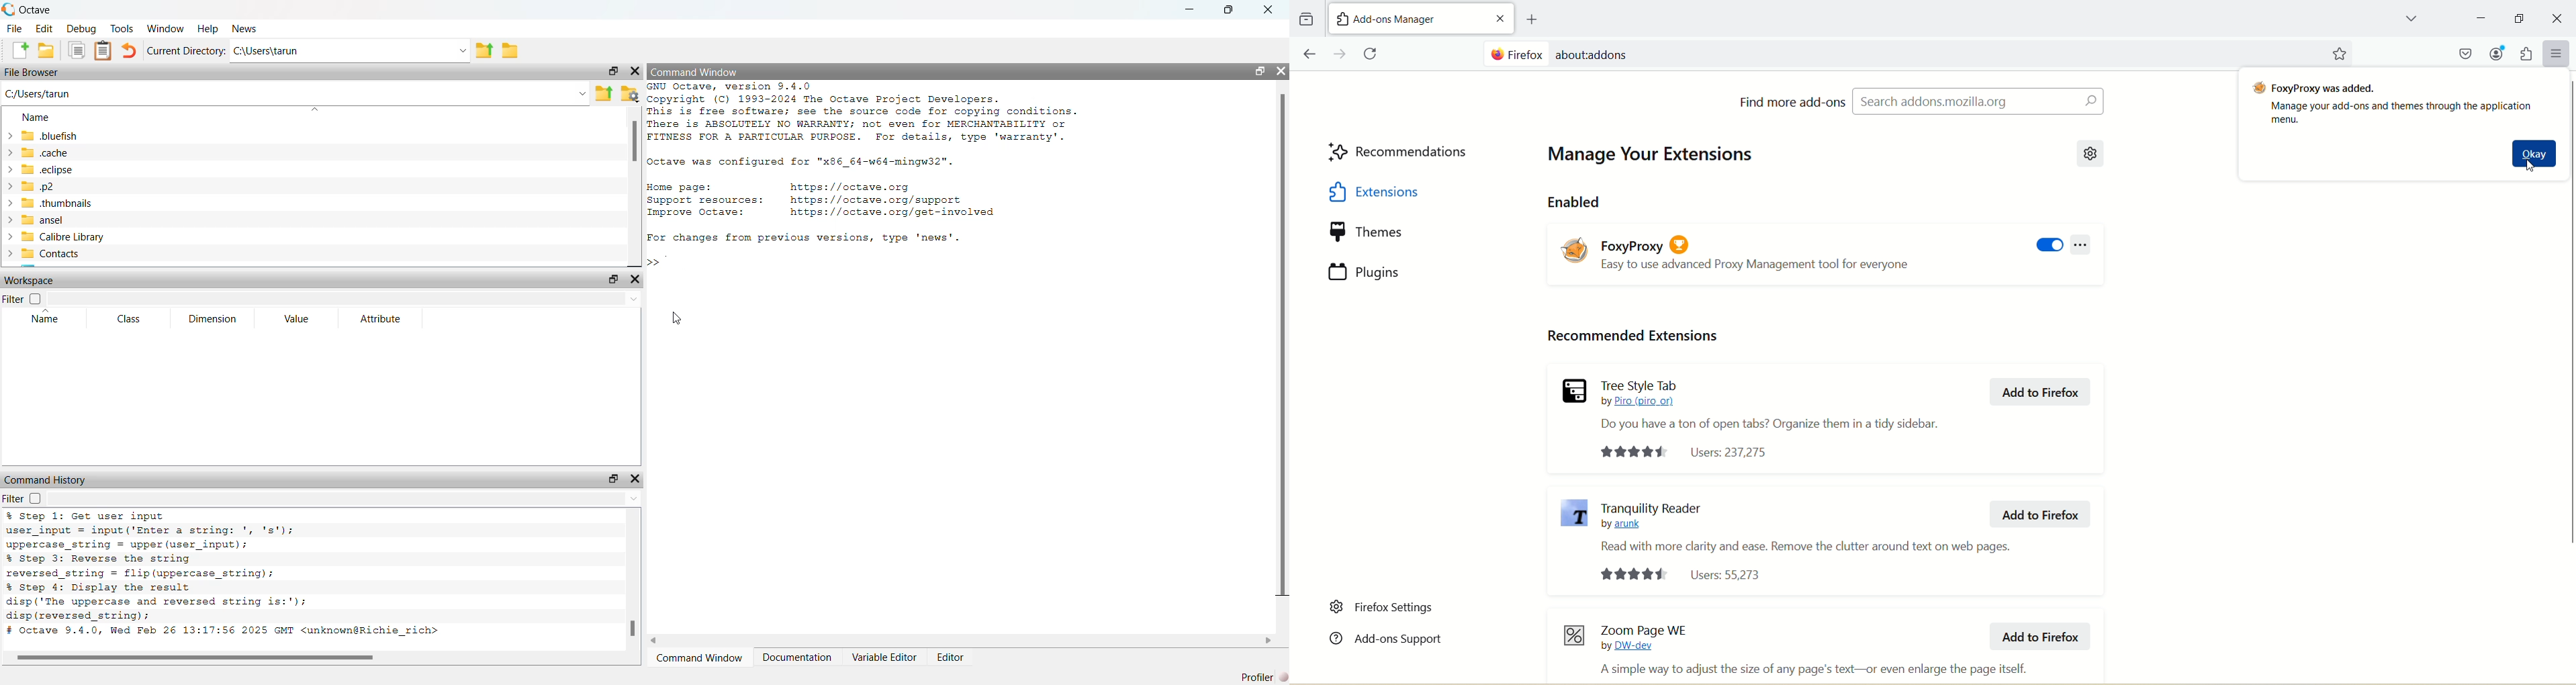 Image resolution: width=2576 pixels, height=700 pixels. What do you see at coordinates (1757, 249) in the screenshot?
I see `FoxyProxy ©
Easy to use advanced Proxy Management tool for everyone` at bounding box center [1757, 249].